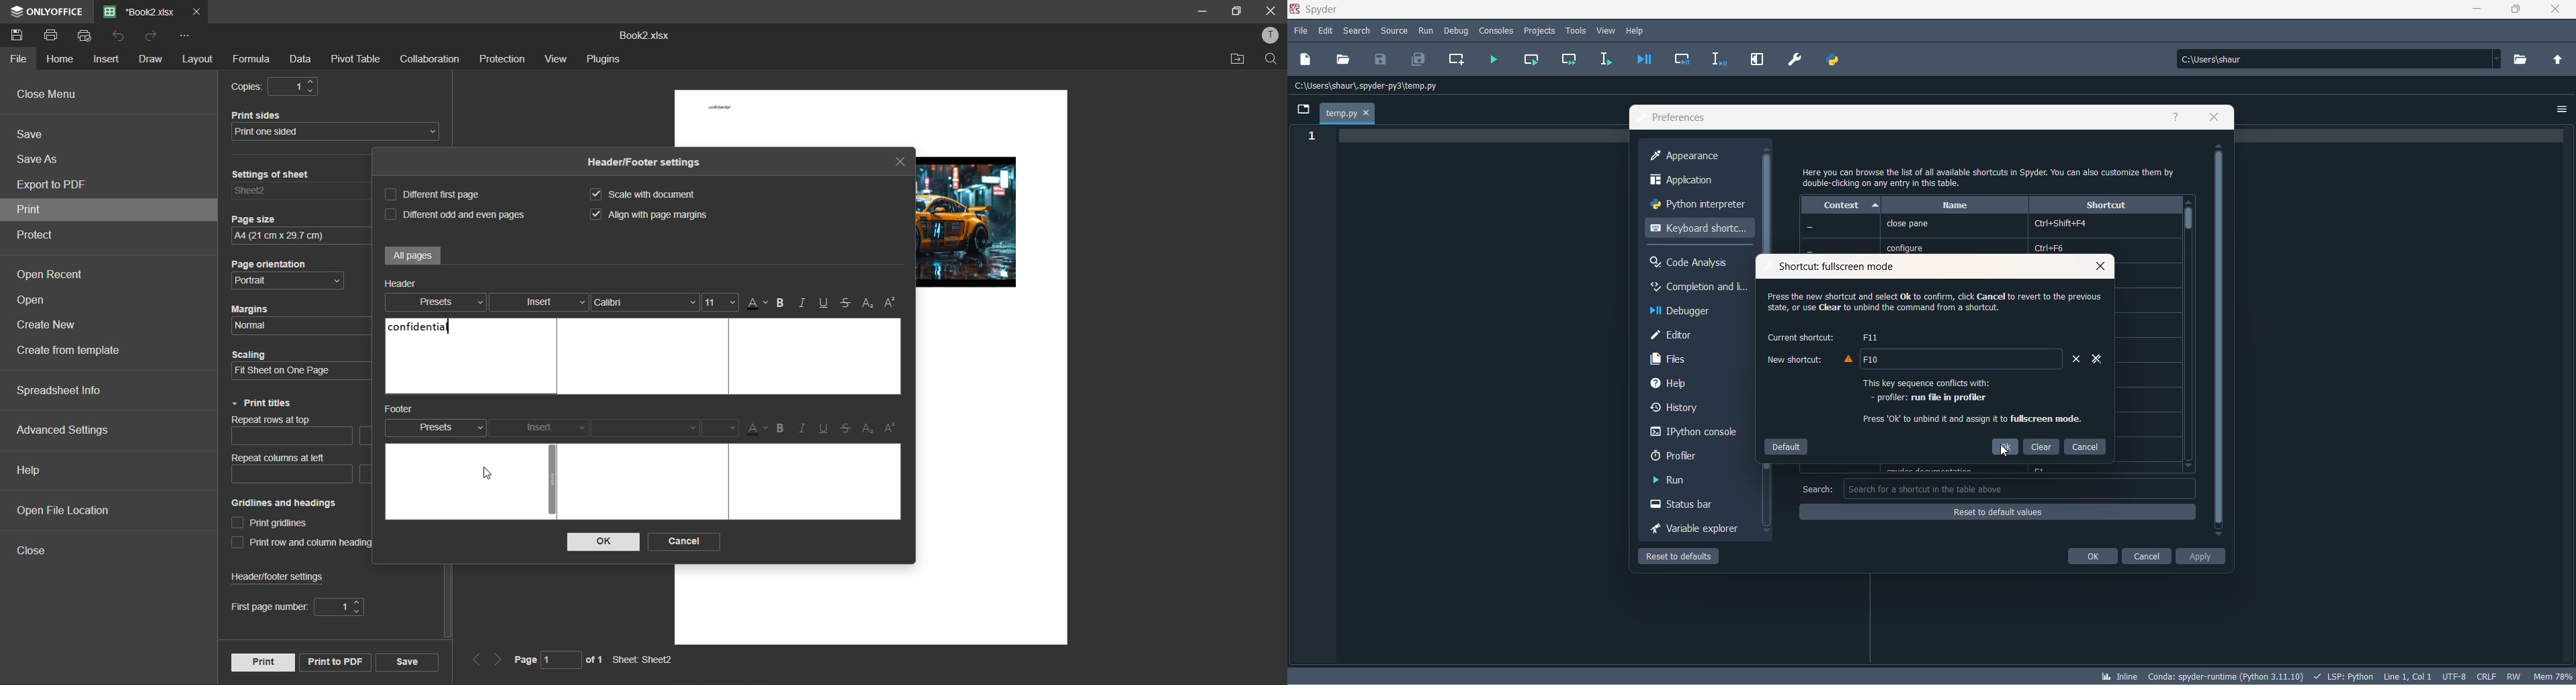 Image resolution: width=2576 pixels, height=700 pixels. I want to click on code analysis, so click(1696, 263).